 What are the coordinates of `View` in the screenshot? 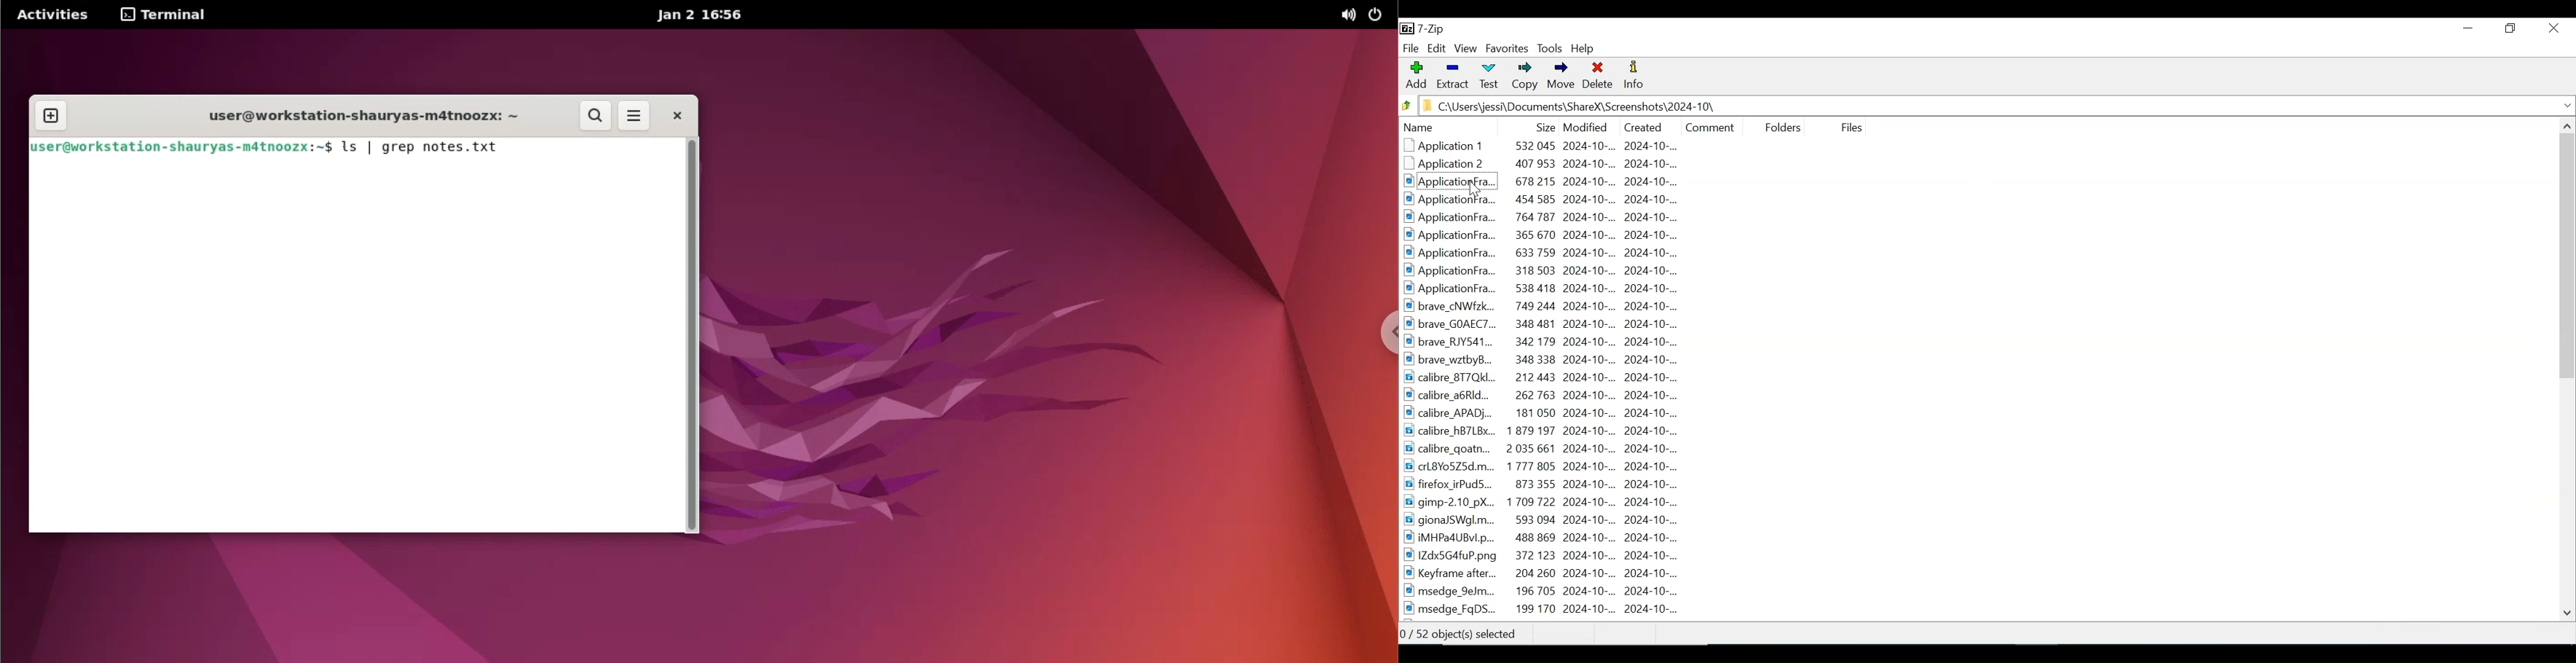 It's located at (1466, 49).